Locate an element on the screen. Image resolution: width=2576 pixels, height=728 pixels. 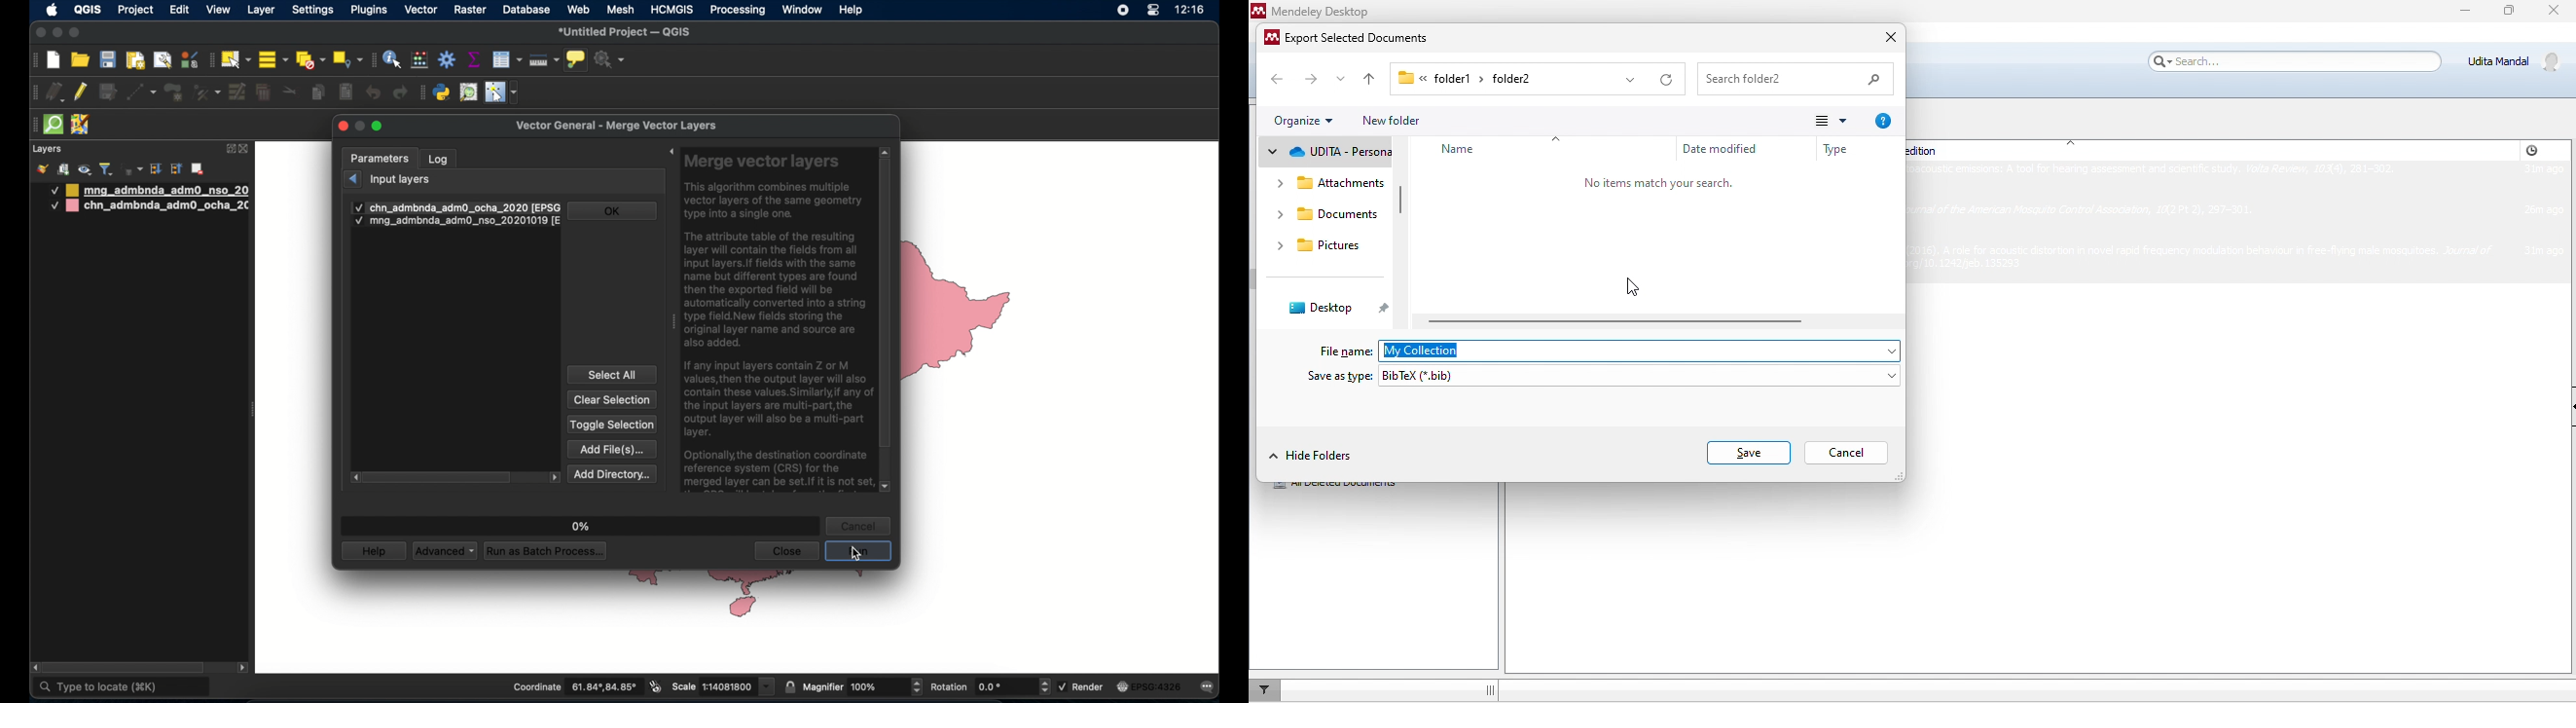
hide folders is located at coordinates (1316, 455).